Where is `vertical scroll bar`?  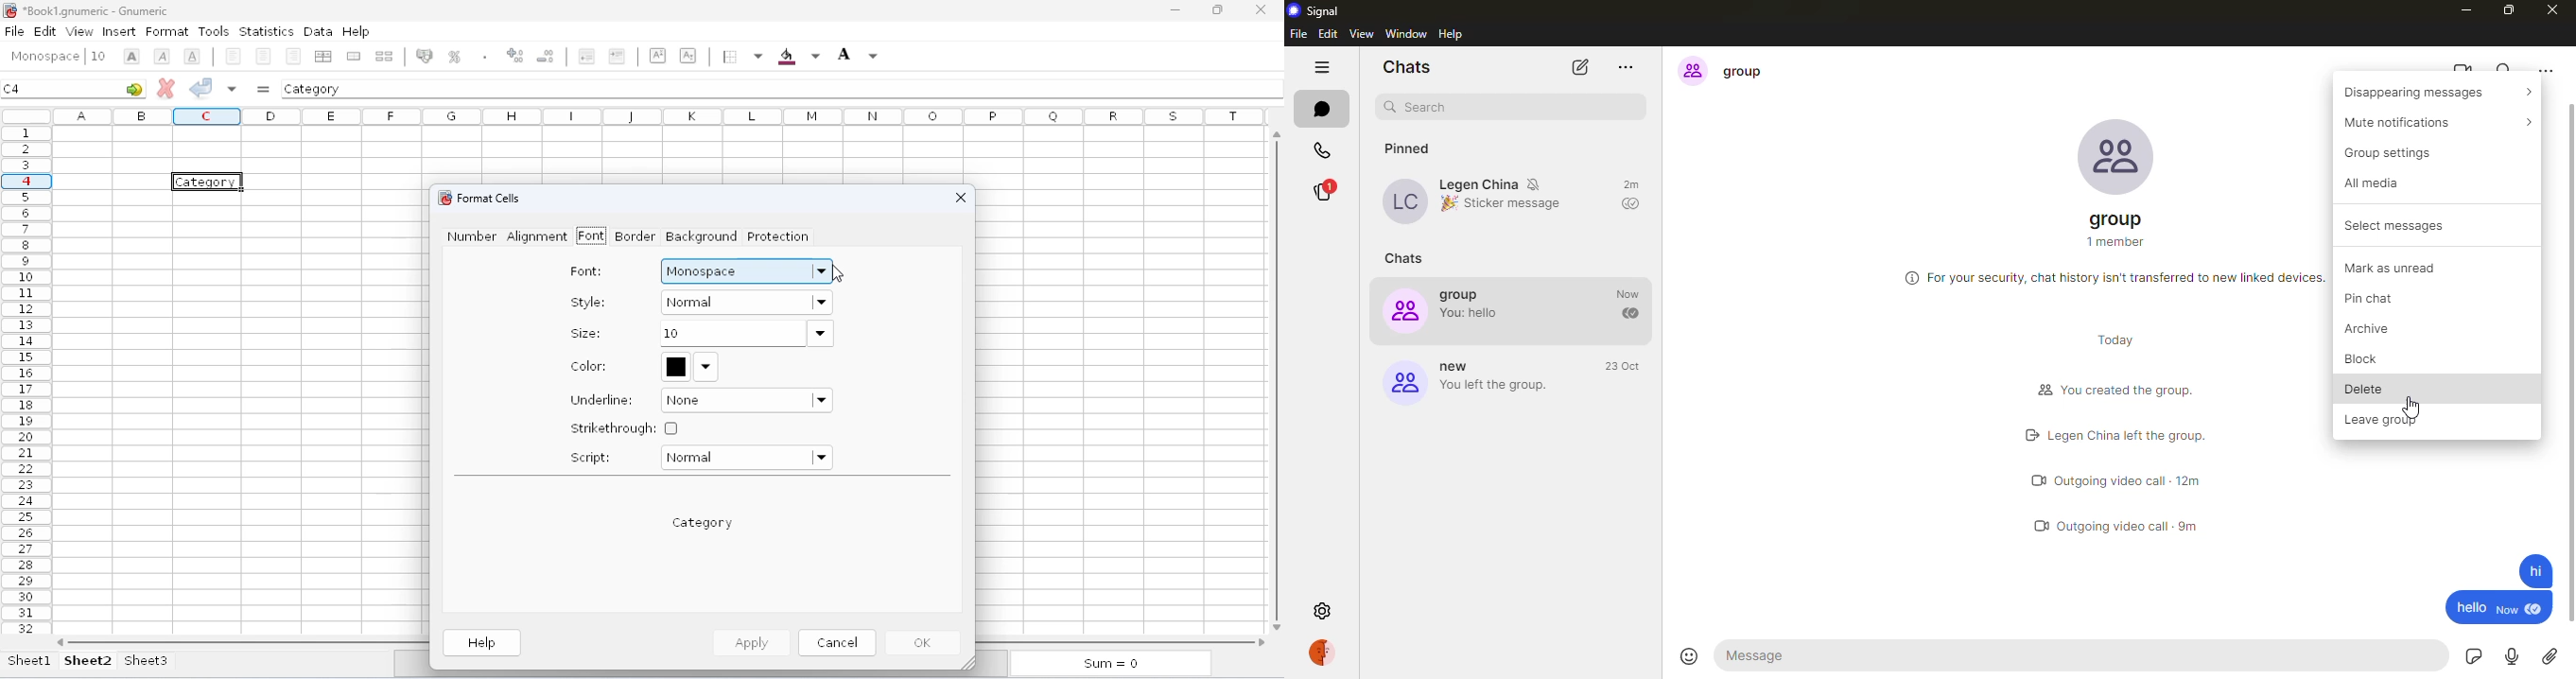
vertical scroll bar is located at coordinates (1280, 378).